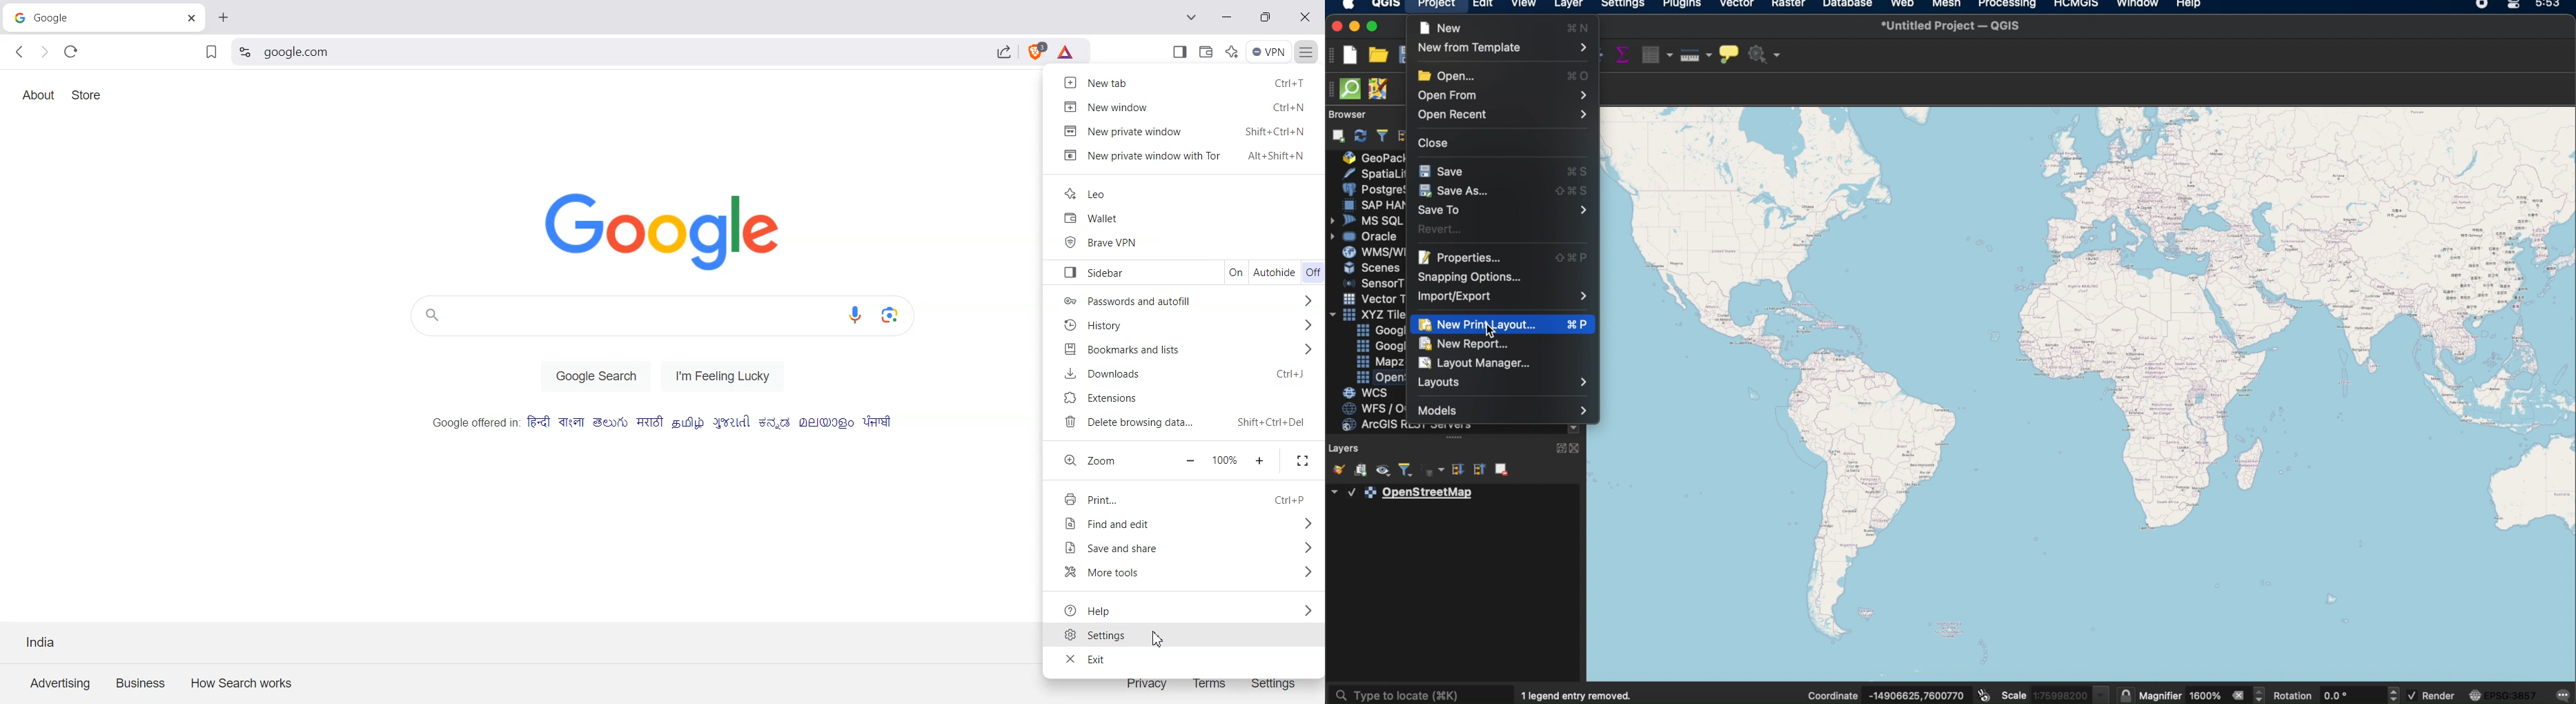 This screenshot has width=2576, height=728. I want to click on Downloads, so click(1190, 375).